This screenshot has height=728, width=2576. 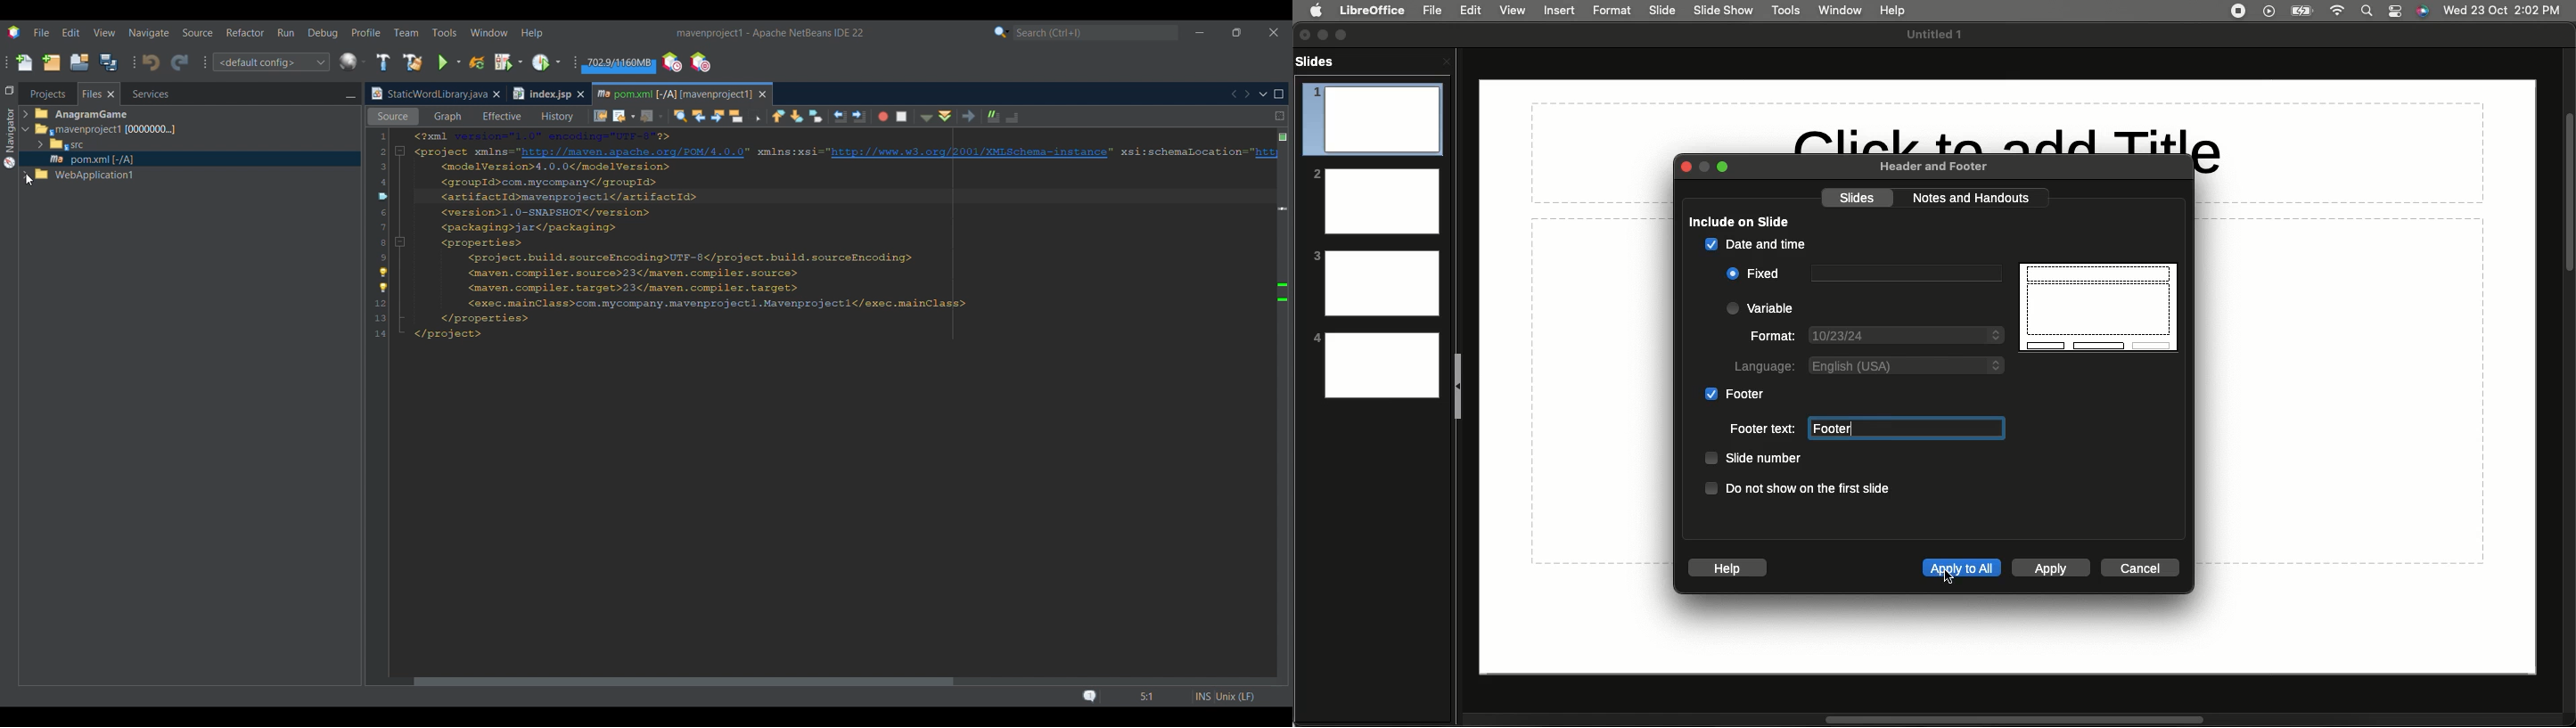 I want to click on Close, so click(x=1305, y=35).